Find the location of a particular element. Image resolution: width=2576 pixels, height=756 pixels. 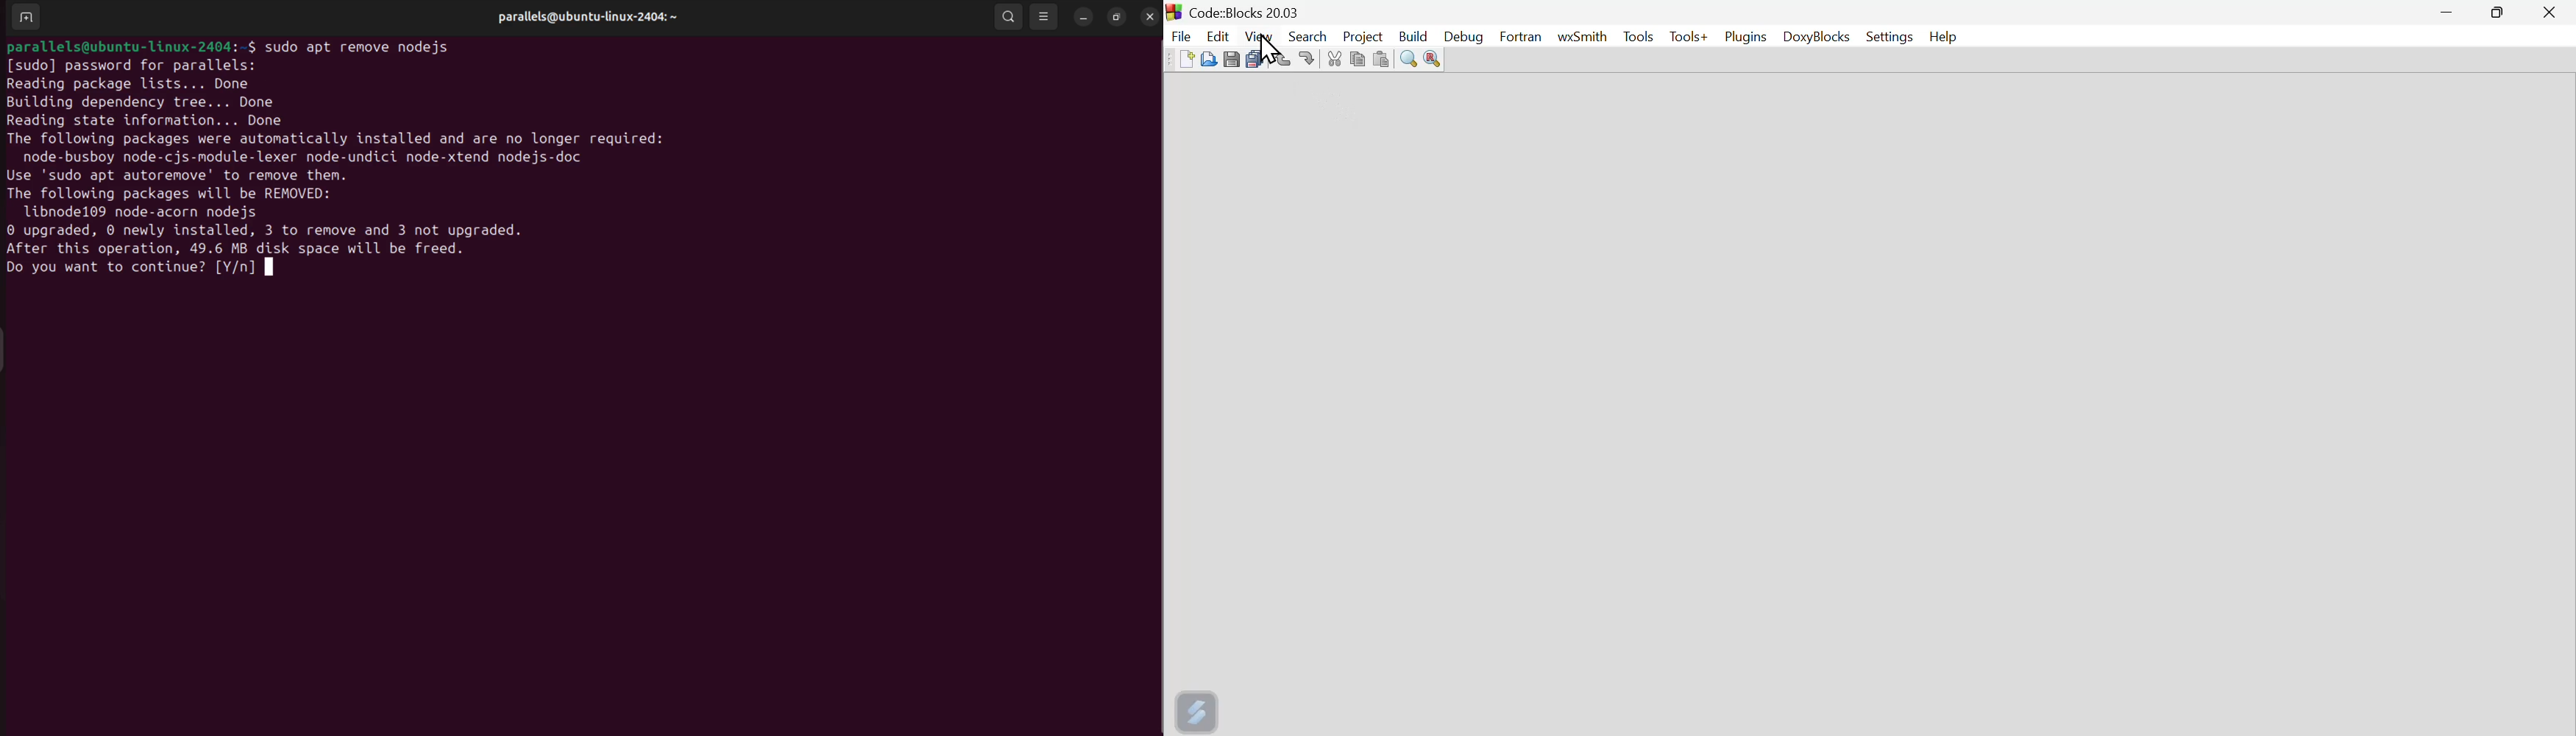

cursor is located at coordinates (1270, 46).